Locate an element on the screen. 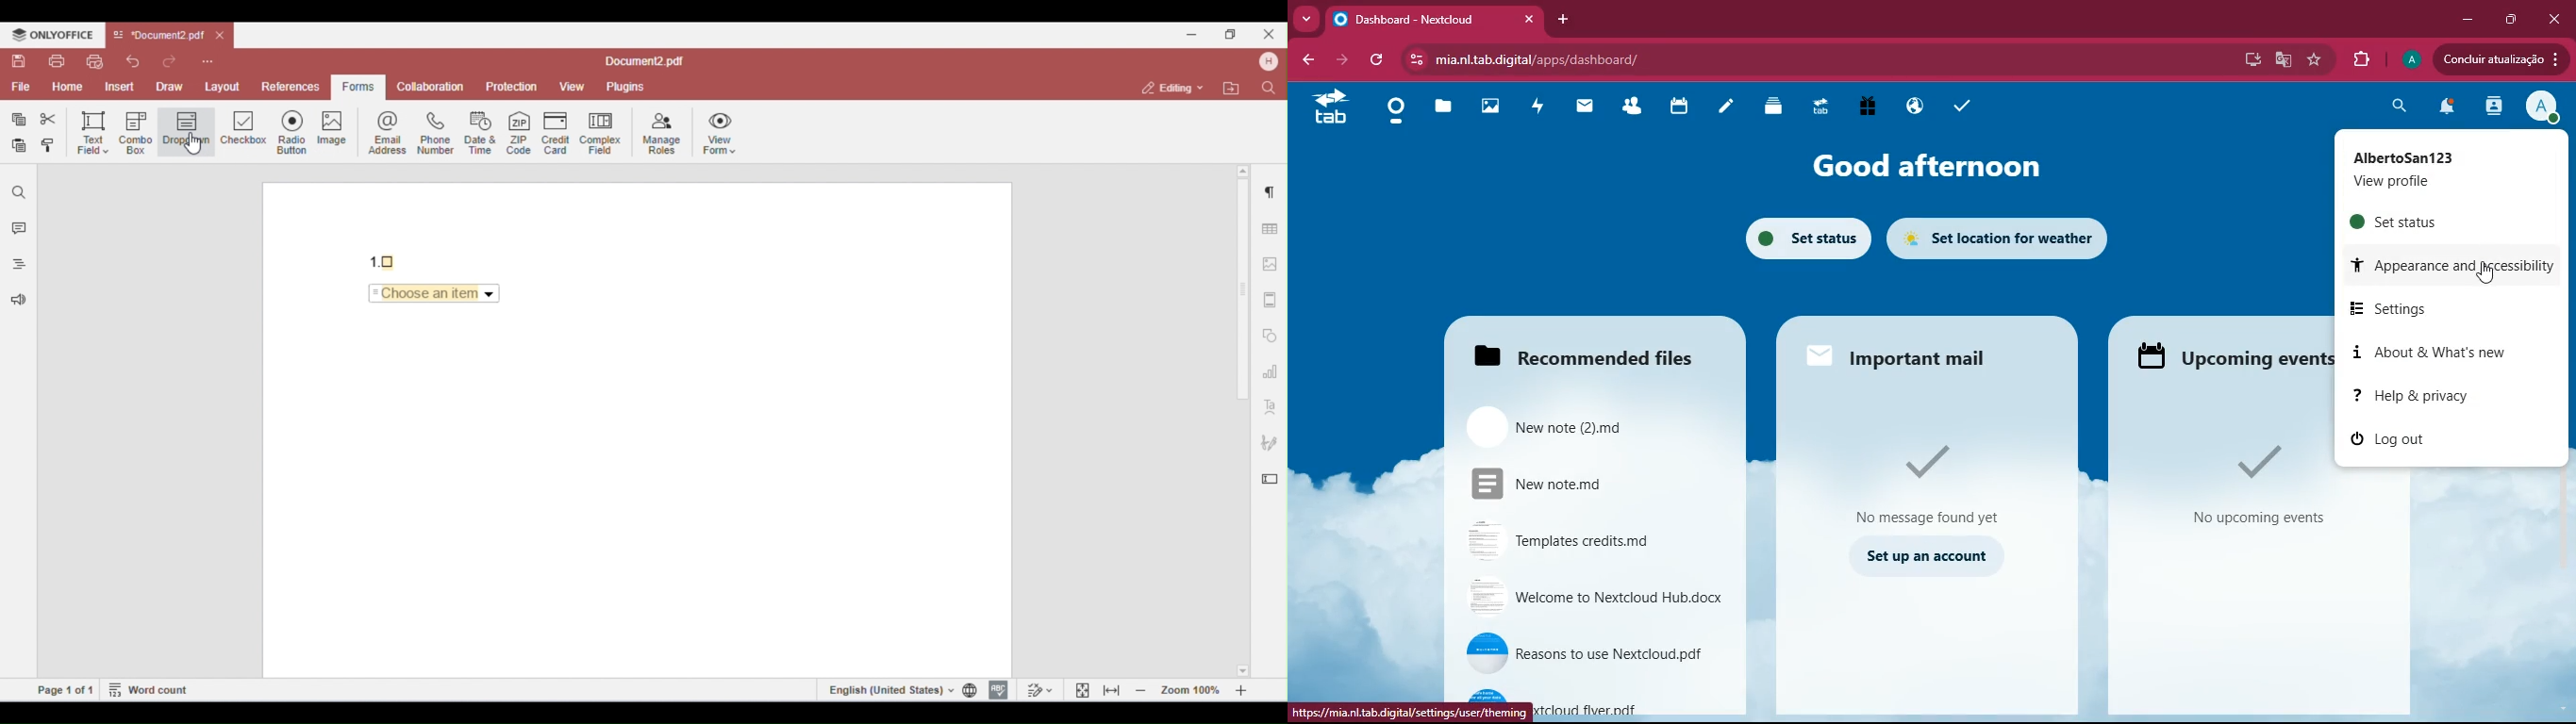 This screenshot has height=728, width=2576. Condluir atualizagio is located at coordinates (2499, 60).